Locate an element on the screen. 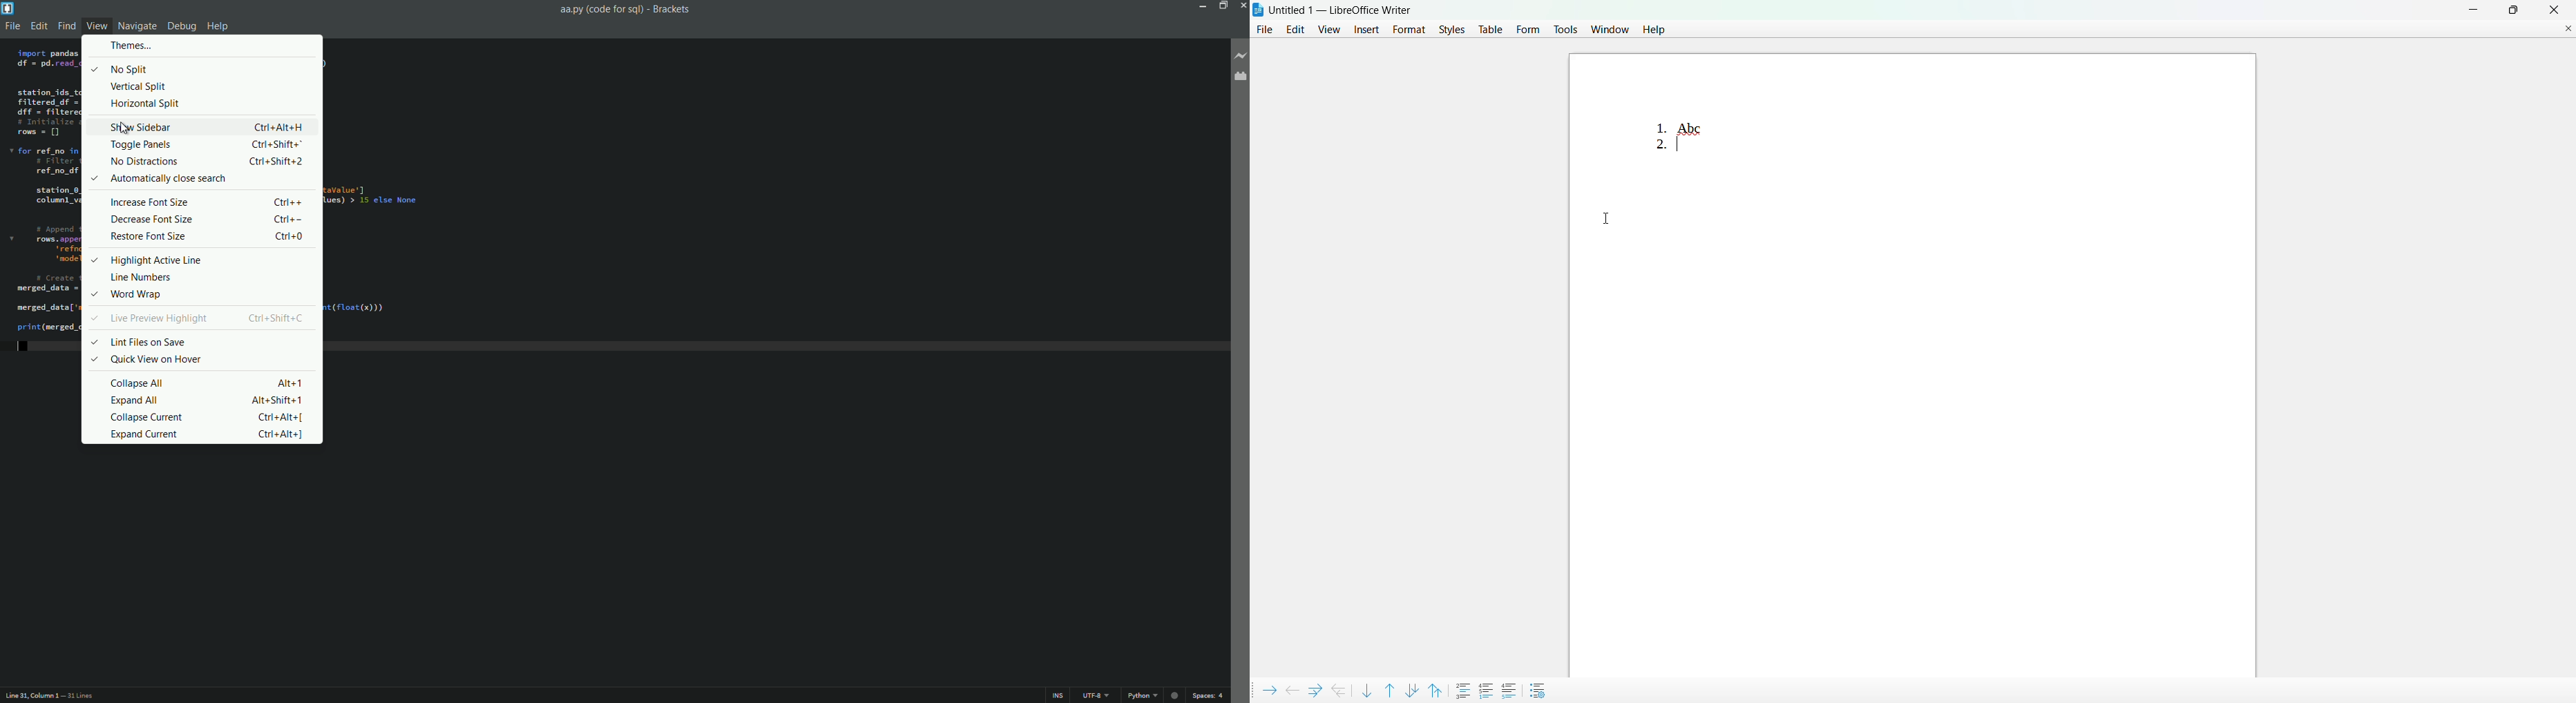 The width and height of the screenshot is (2576, 728). file menu is located at coordinates (12, 25).